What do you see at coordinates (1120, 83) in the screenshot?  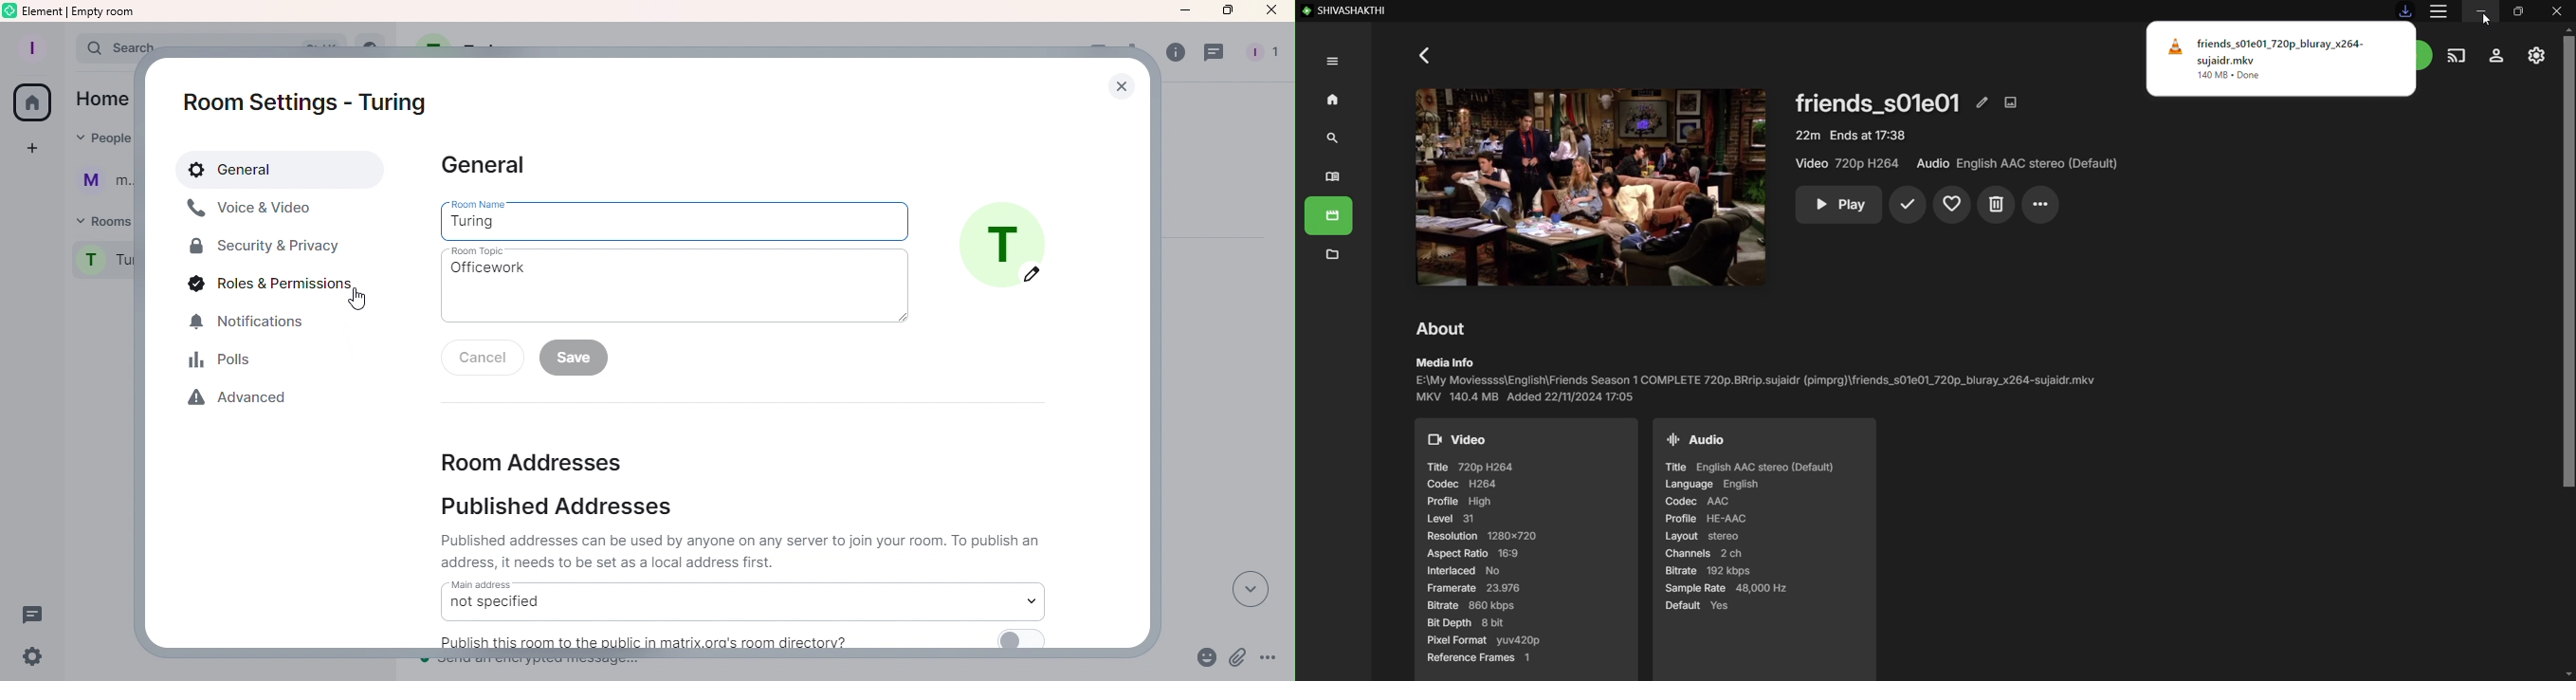 I see `Close` at bounding box center [1120, 83].